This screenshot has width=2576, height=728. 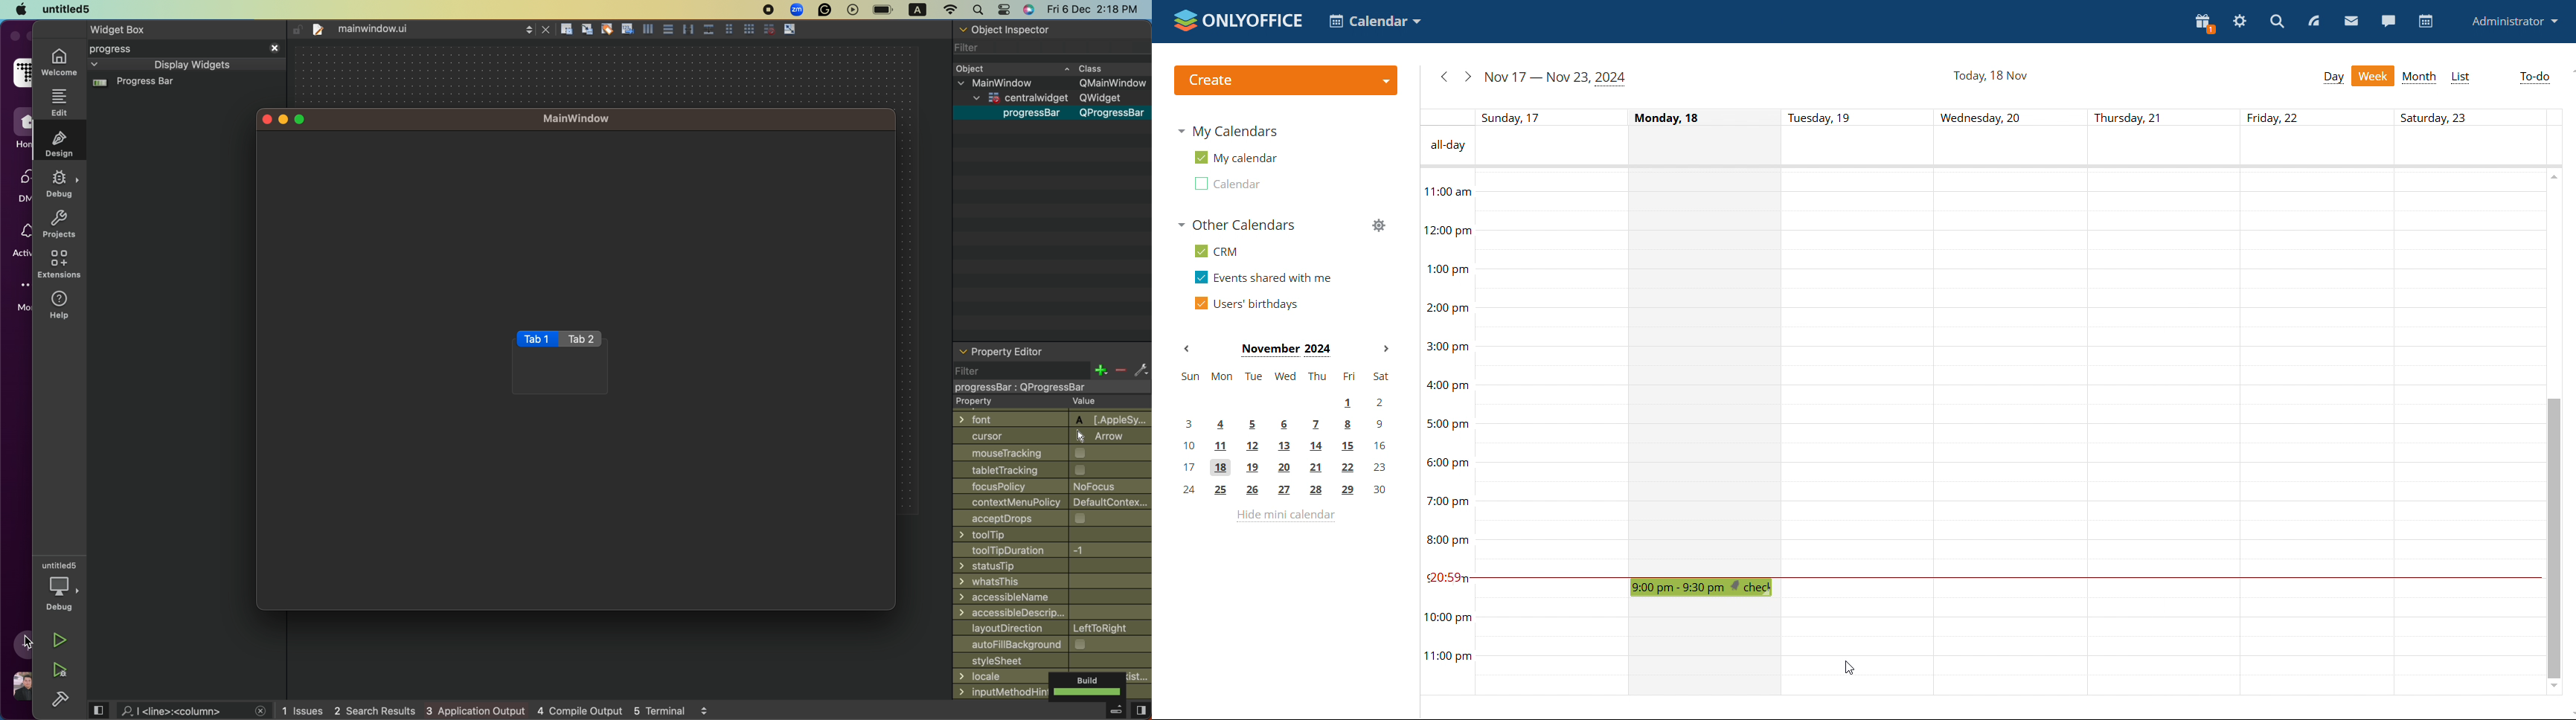 What do you see at coordinates (30, 641) in the screenshot?
I see `cursor` at bounding box center [30, 641].